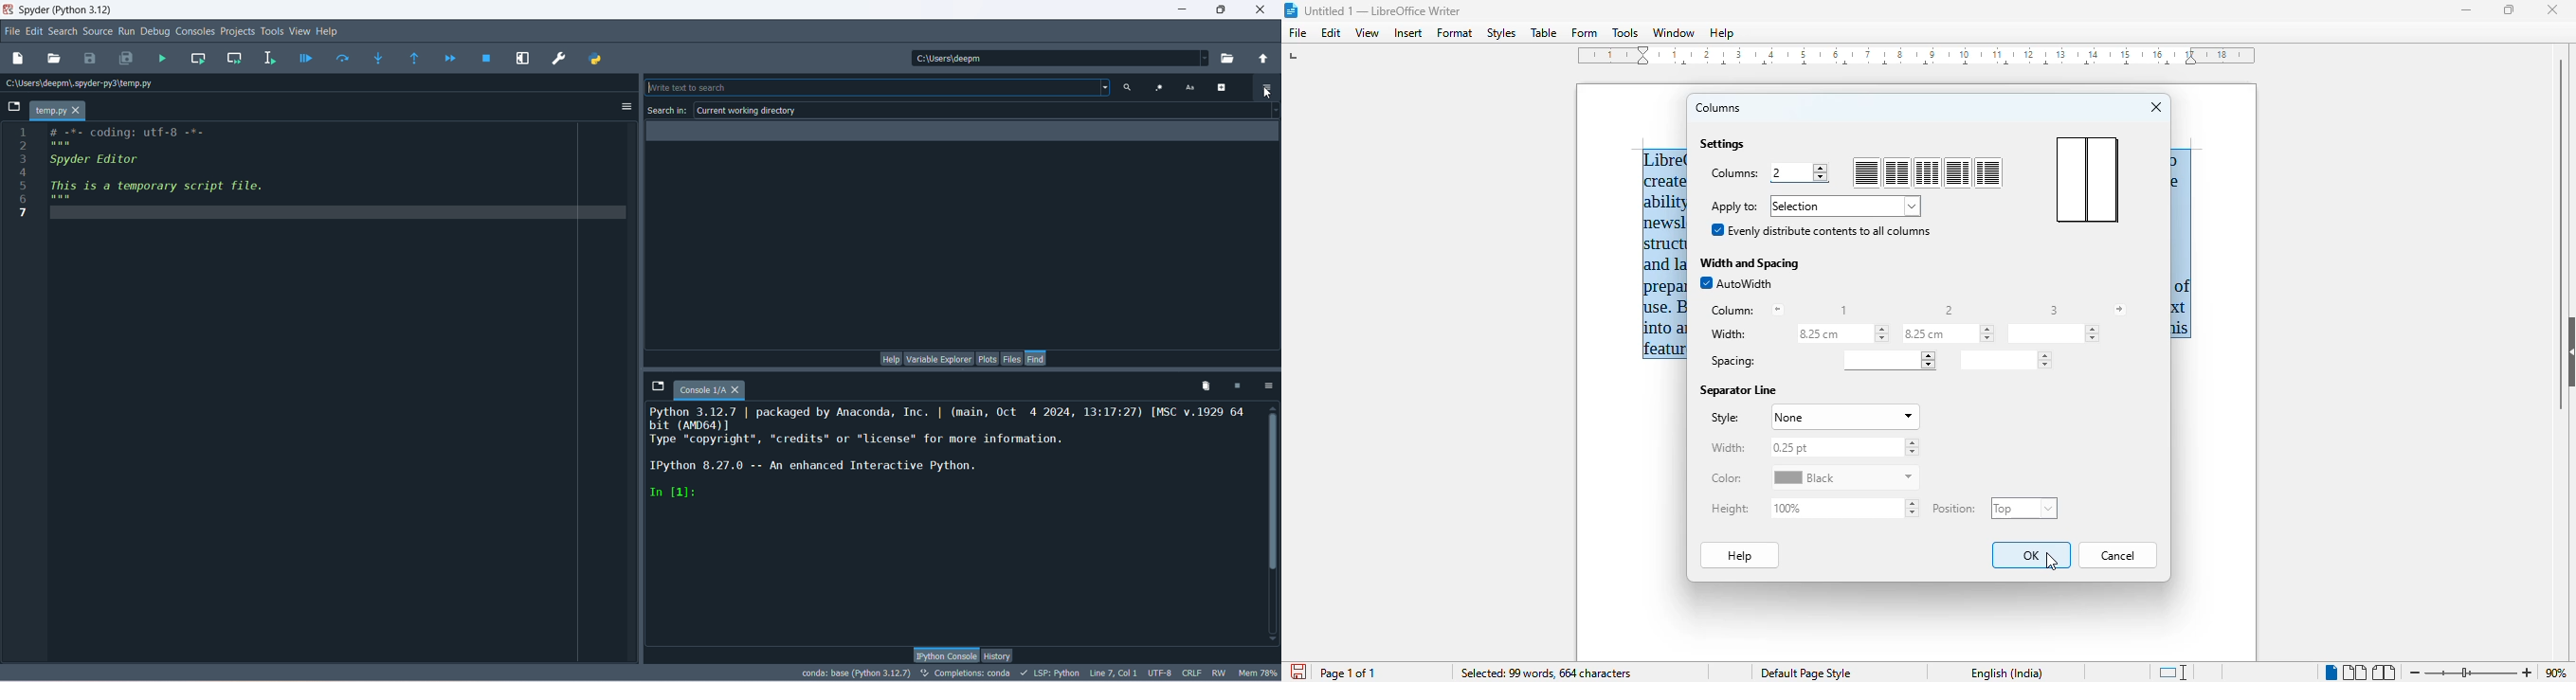 This screenshot has width=2576, height=700. What do you see at coordinates (710, 391) in the screenshot?
I see `console` at bounding box center [710, 391].